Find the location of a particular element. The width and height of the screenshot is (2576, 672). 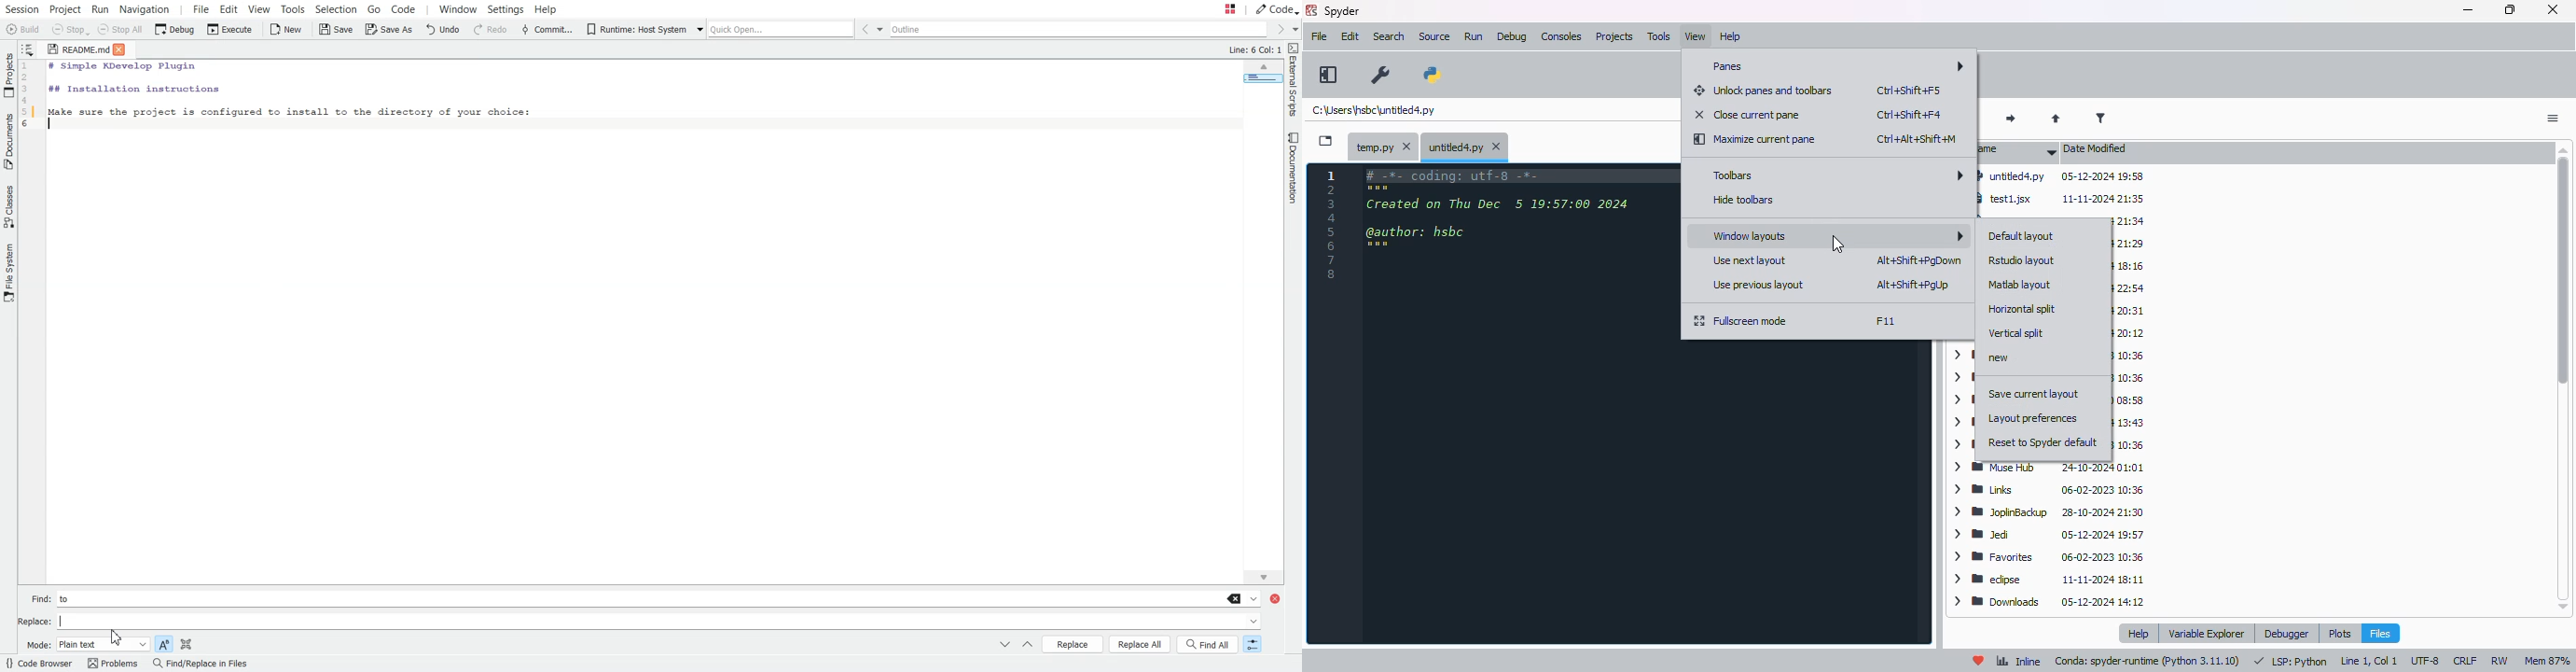

use previous layout is located at coordinates (1762, 285).